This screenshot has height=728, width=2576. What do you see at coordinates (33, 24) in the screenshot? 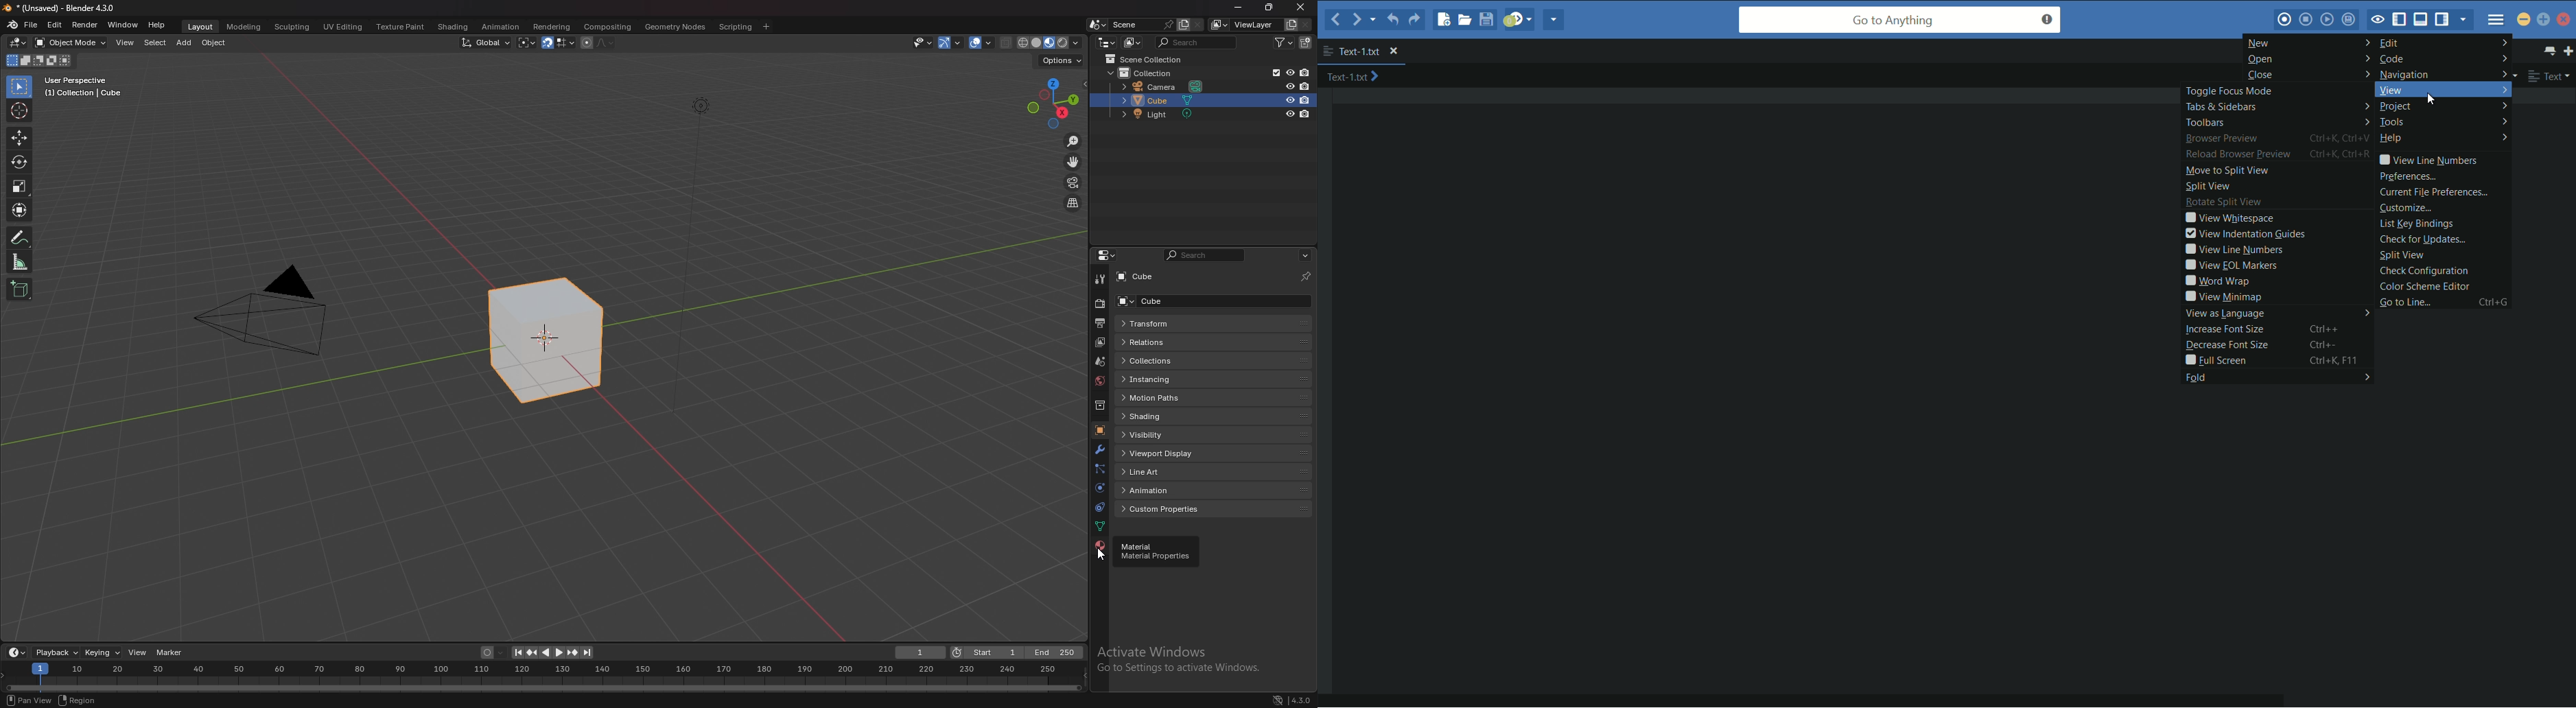
I see `file` at bounding box center [33, 24].